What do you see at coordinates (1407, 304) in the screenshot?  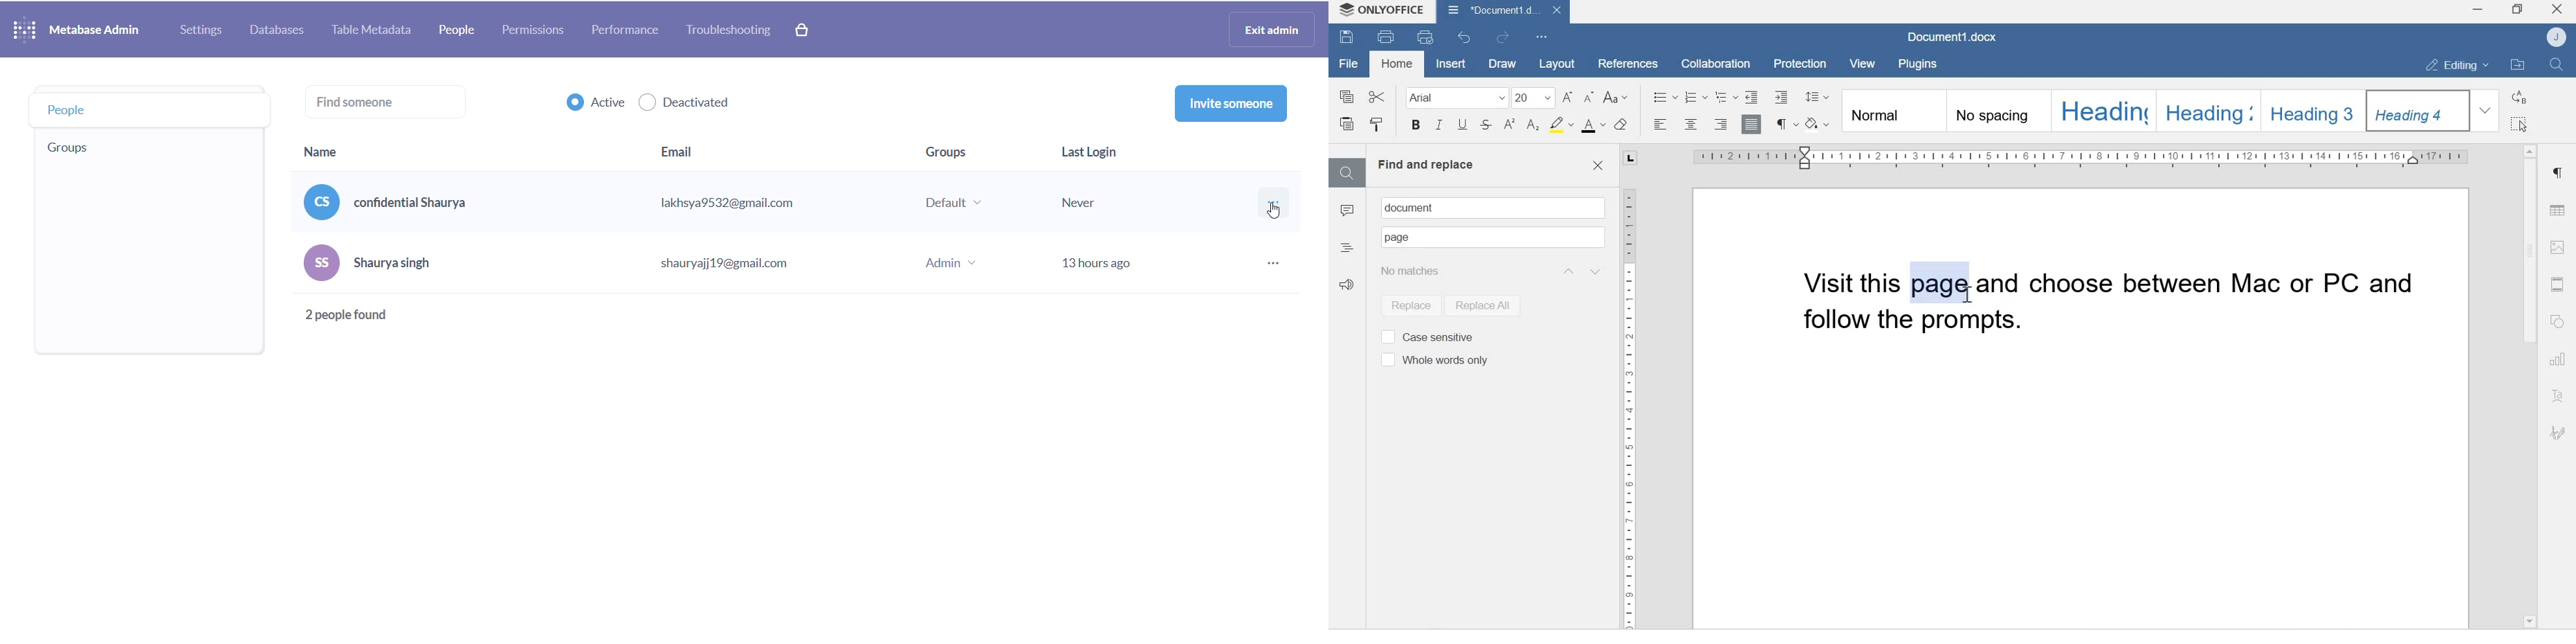 I see `Replace` at bounding box center [1407, 304].